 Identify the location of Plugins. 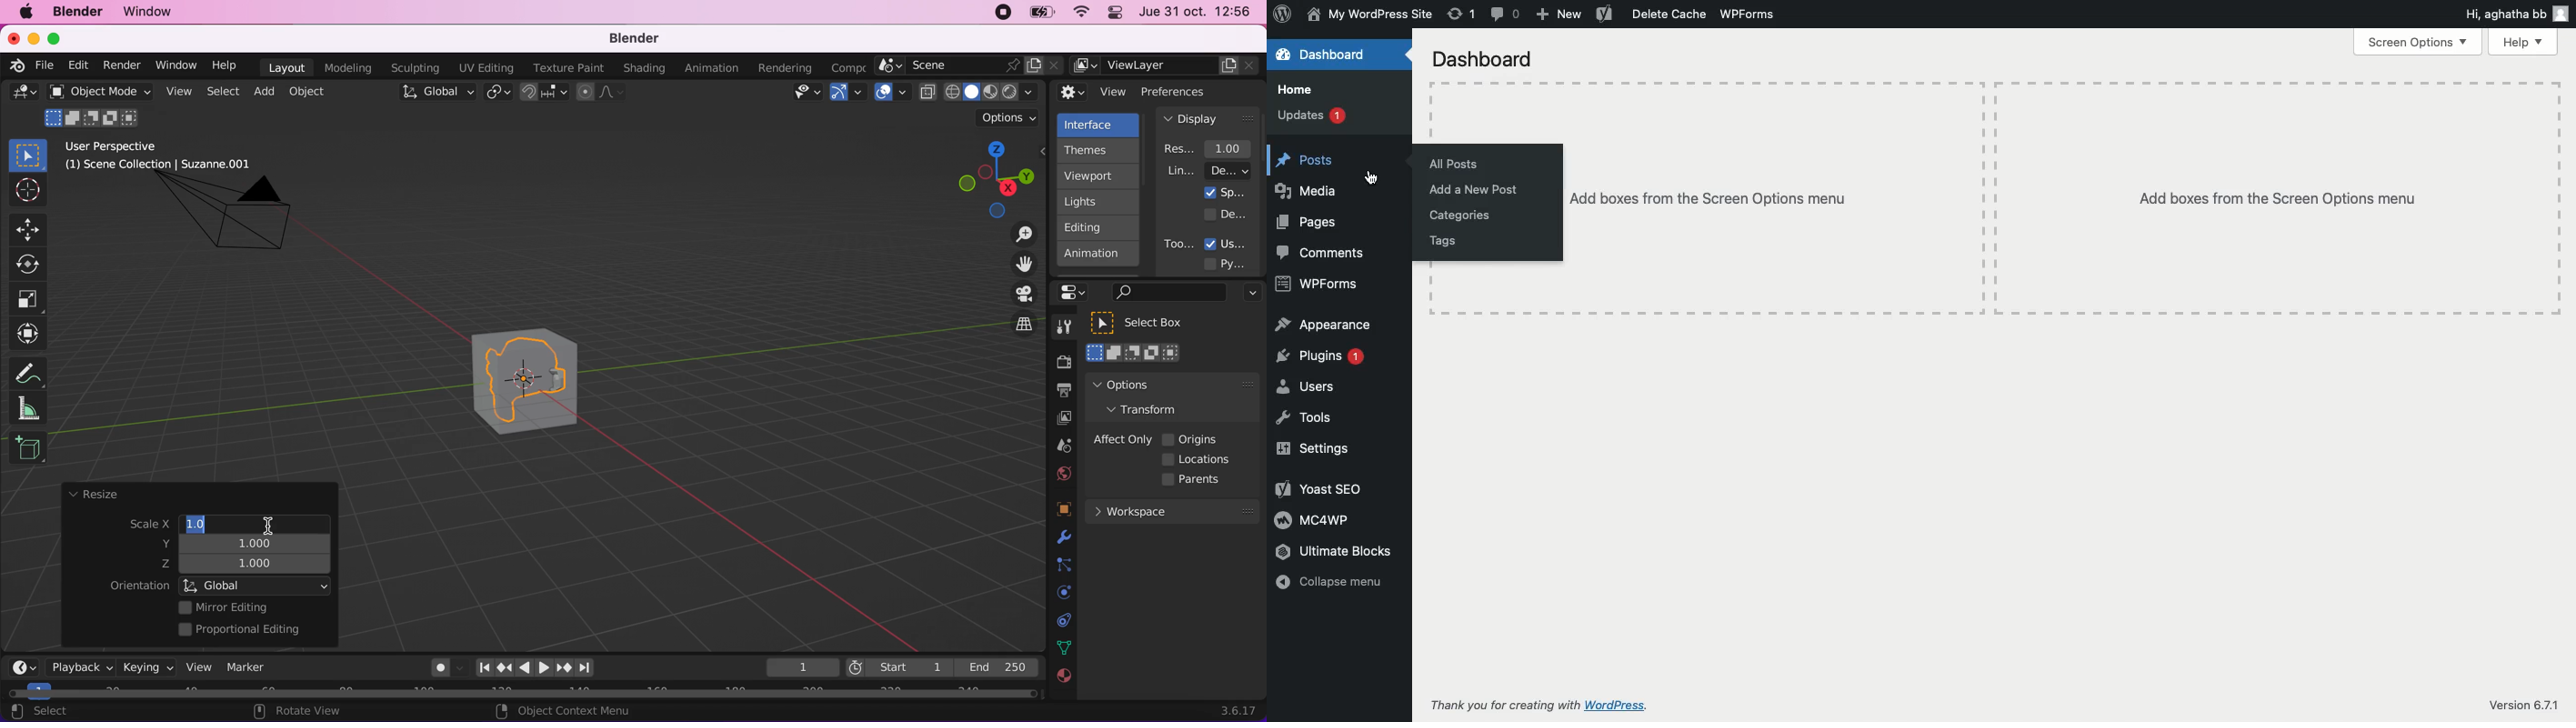
(1322, 357).